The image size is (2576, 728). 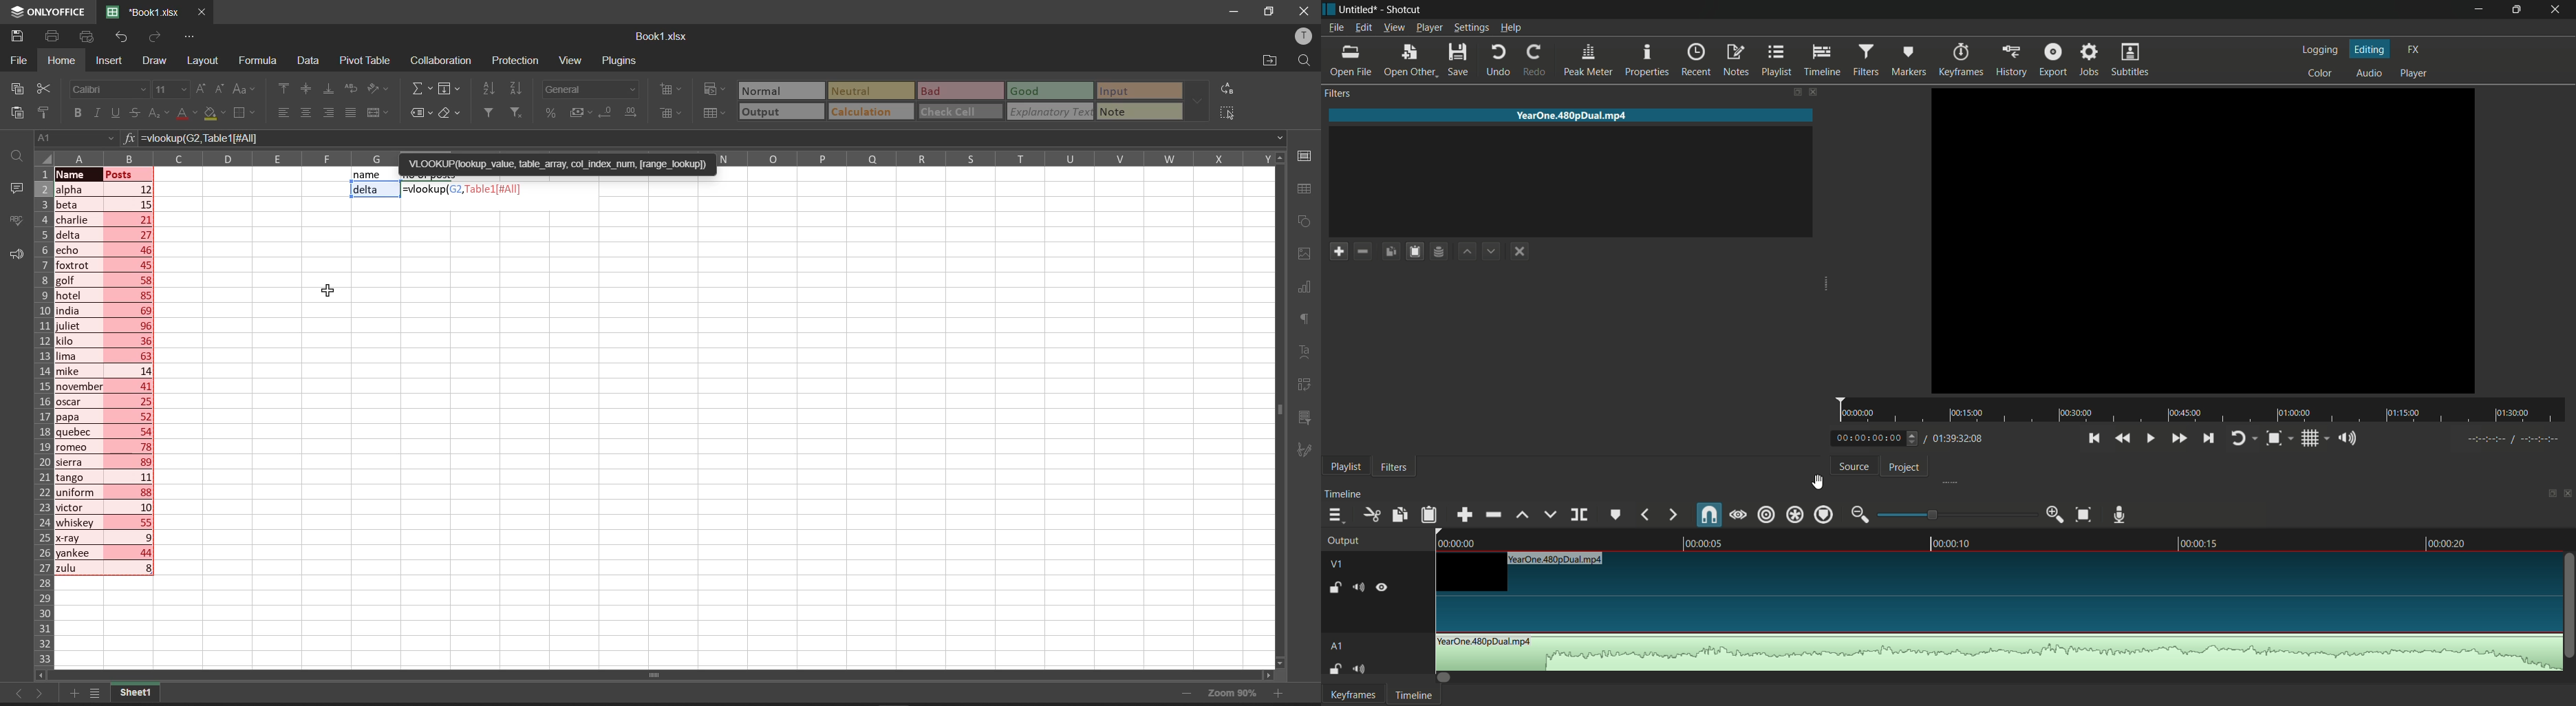 What do you see at coordinates (1797, 92) in the screenshot?
I see `change layout` at bounding box center [1797, 92].